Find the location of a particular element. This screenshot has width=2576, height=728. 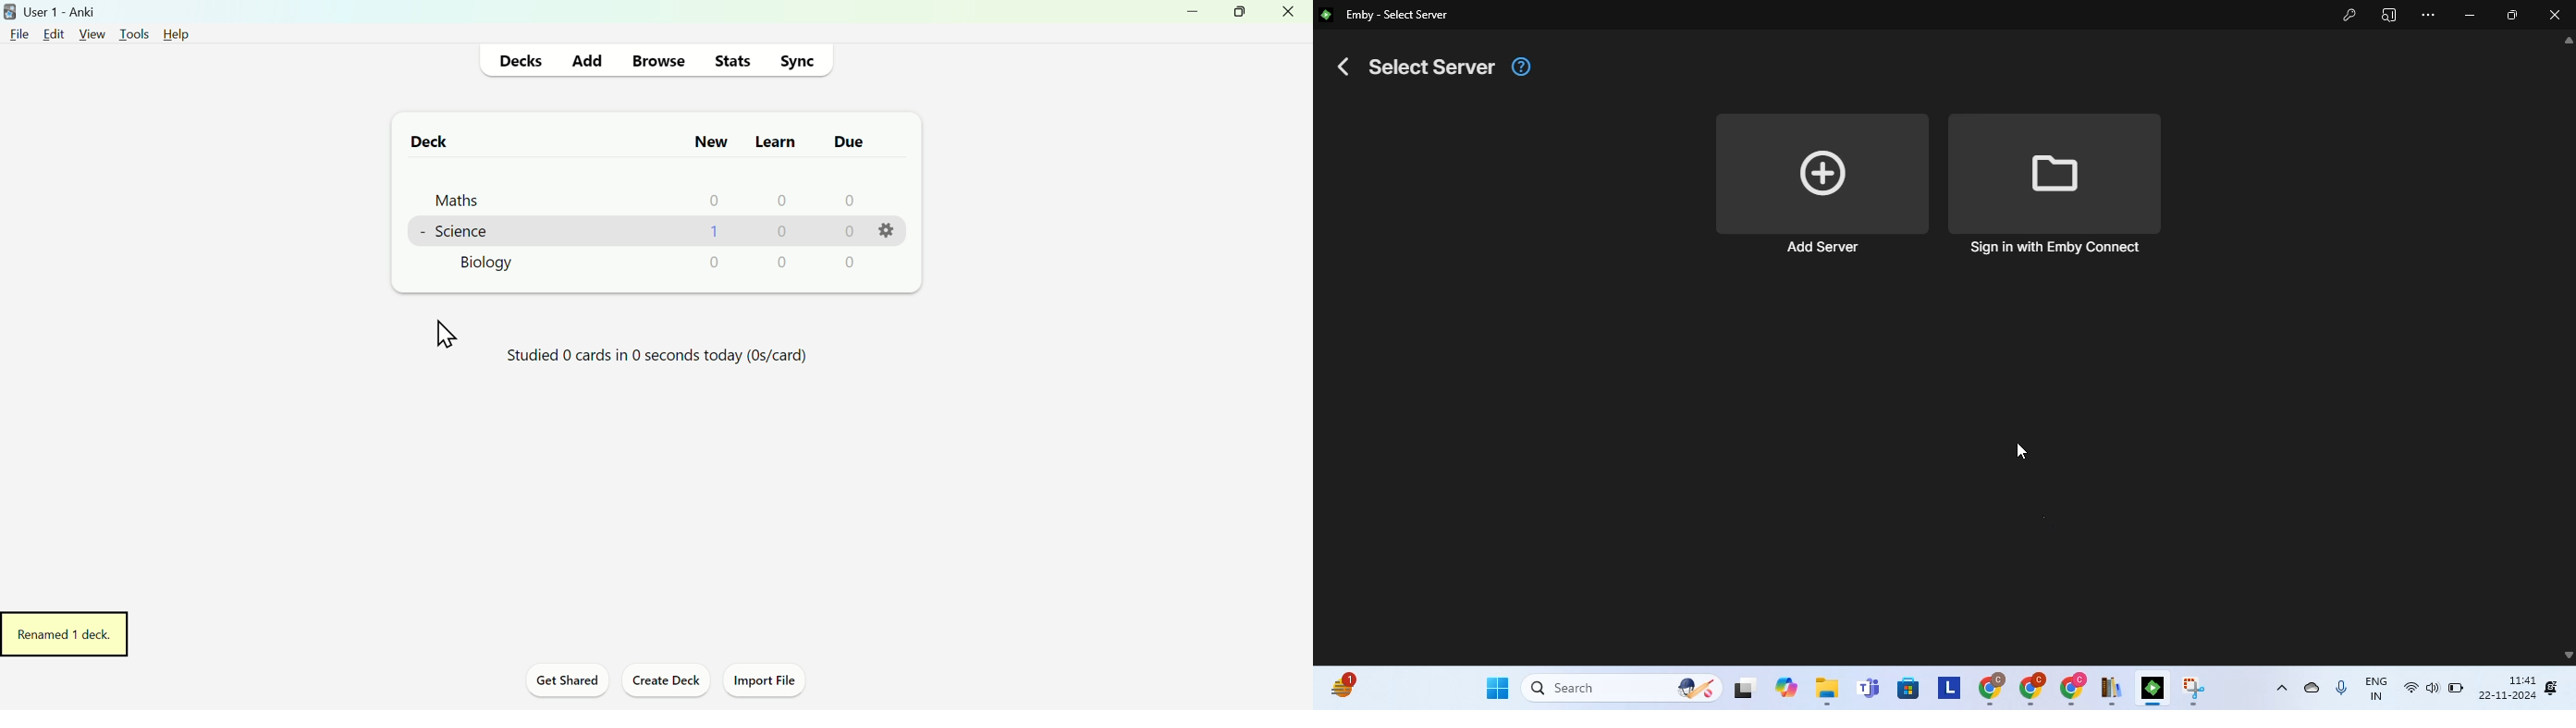

select server is located at coordinates (1418, 67).